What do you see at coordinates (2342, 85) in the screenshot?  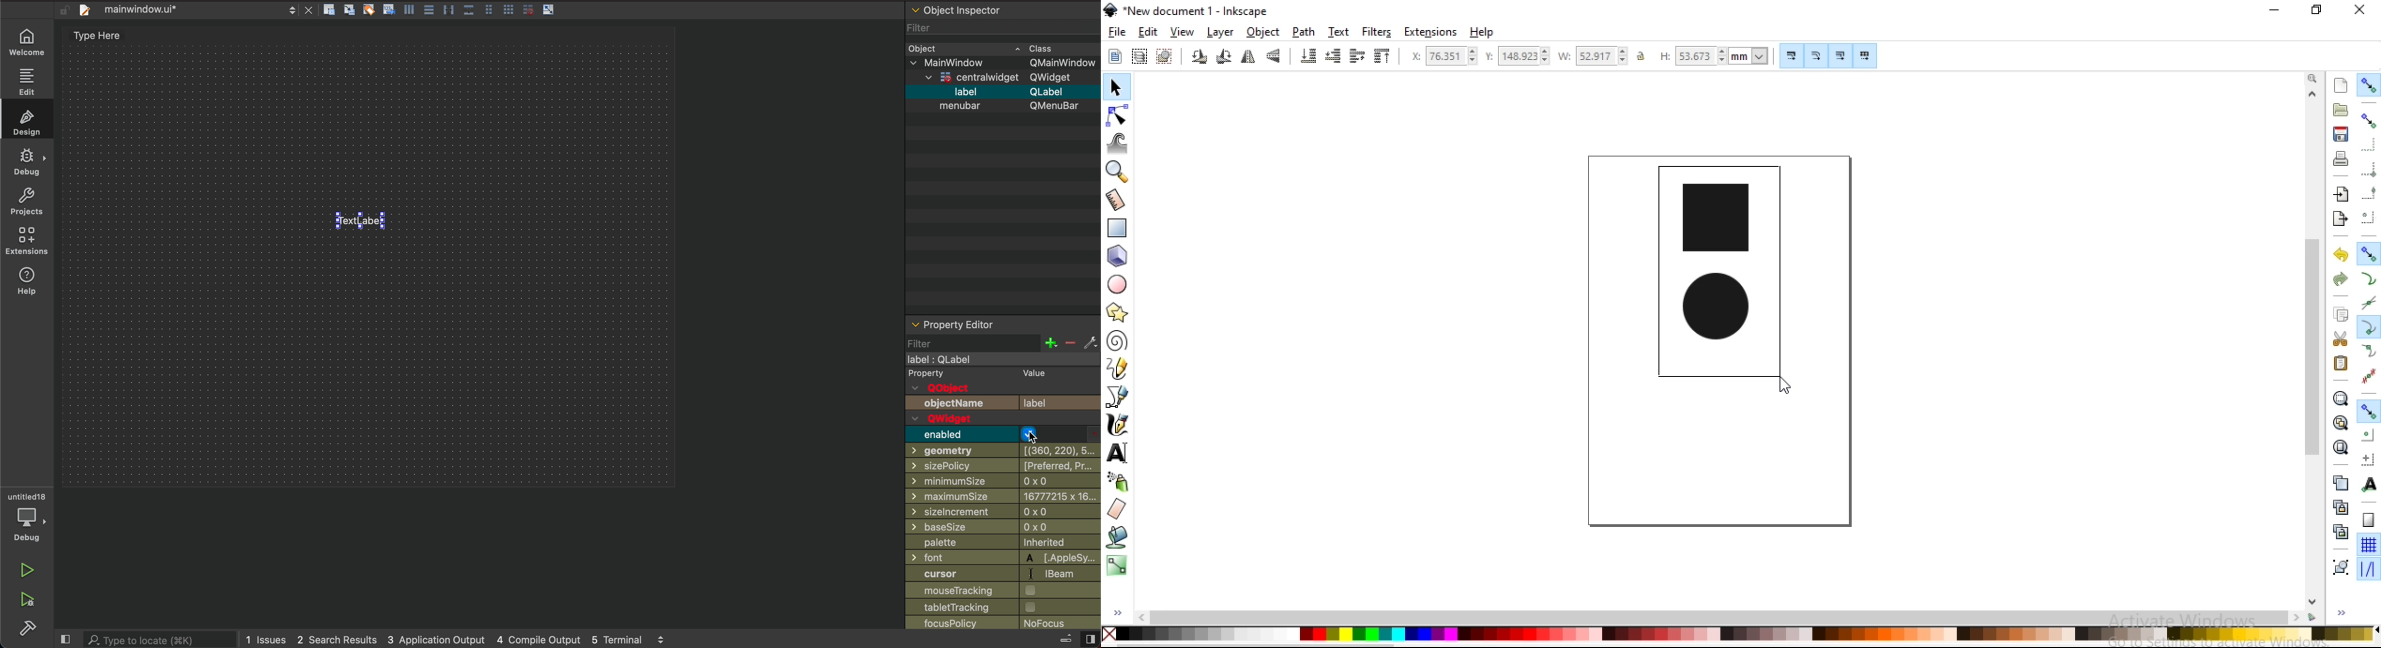 I see `create a new document` at bounding box center [2342, 85].